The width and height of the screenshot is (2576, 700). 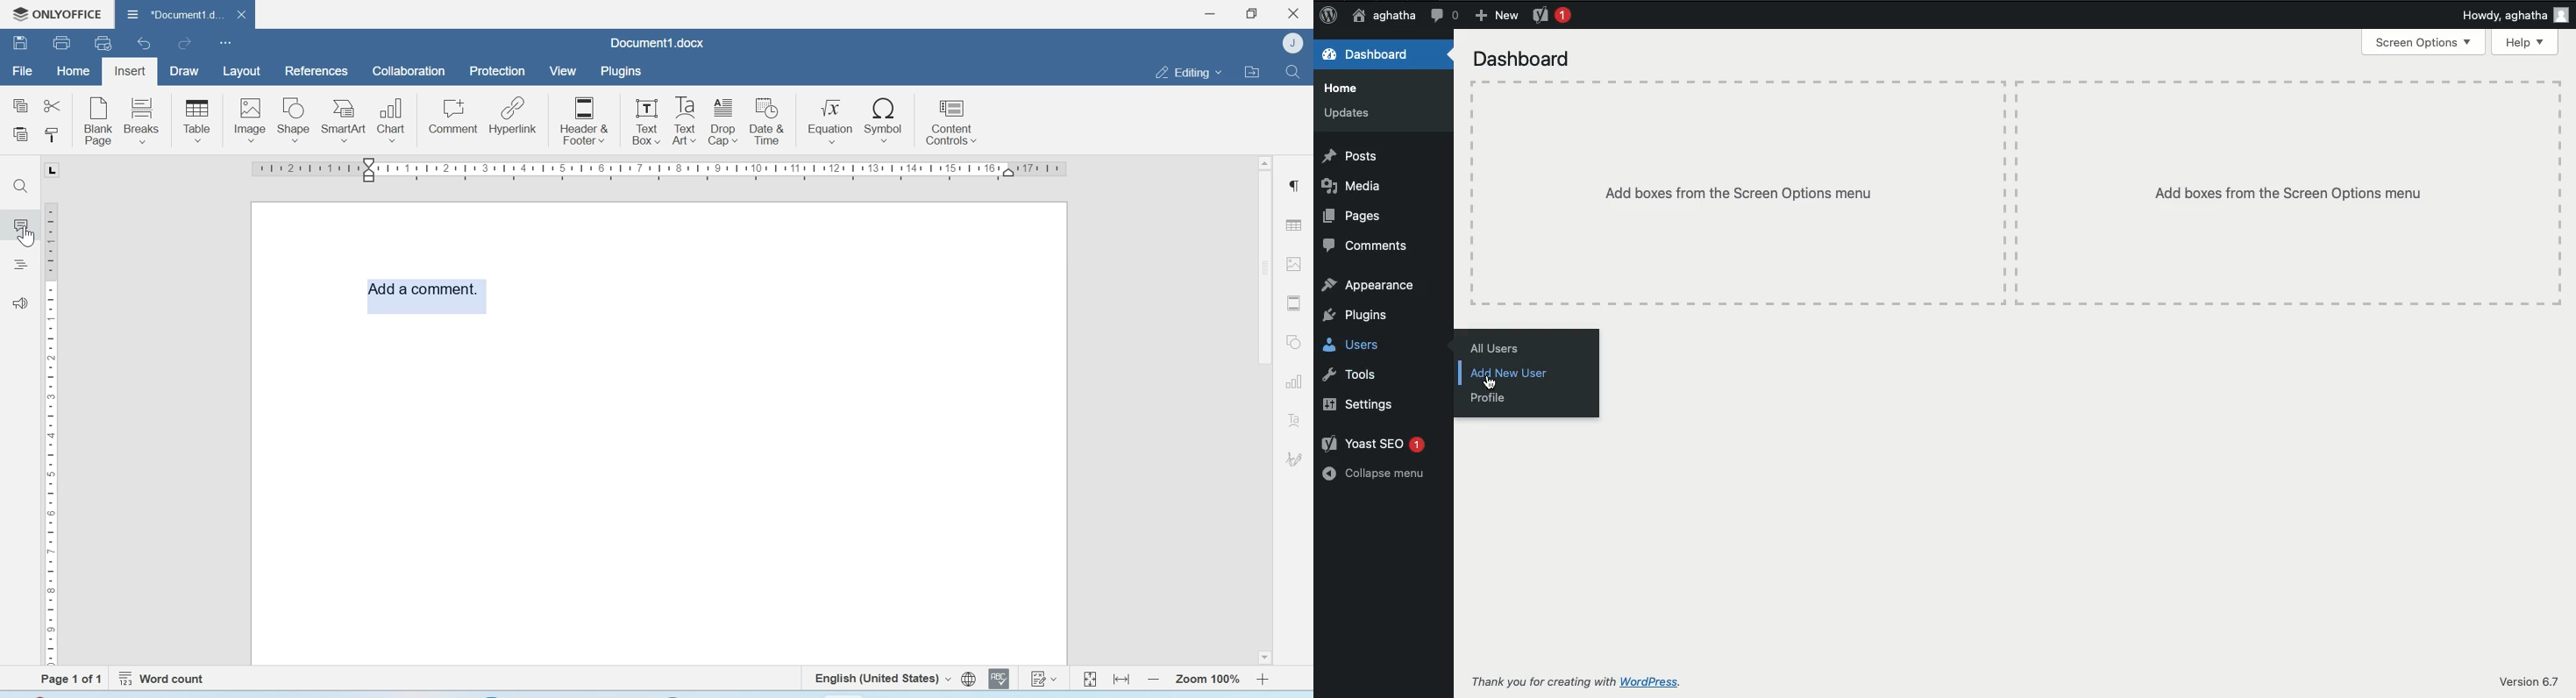 What do you see at coordinates (1498, 347) in the screenshot?
I see `All users` at bounding box center [1498, 347].